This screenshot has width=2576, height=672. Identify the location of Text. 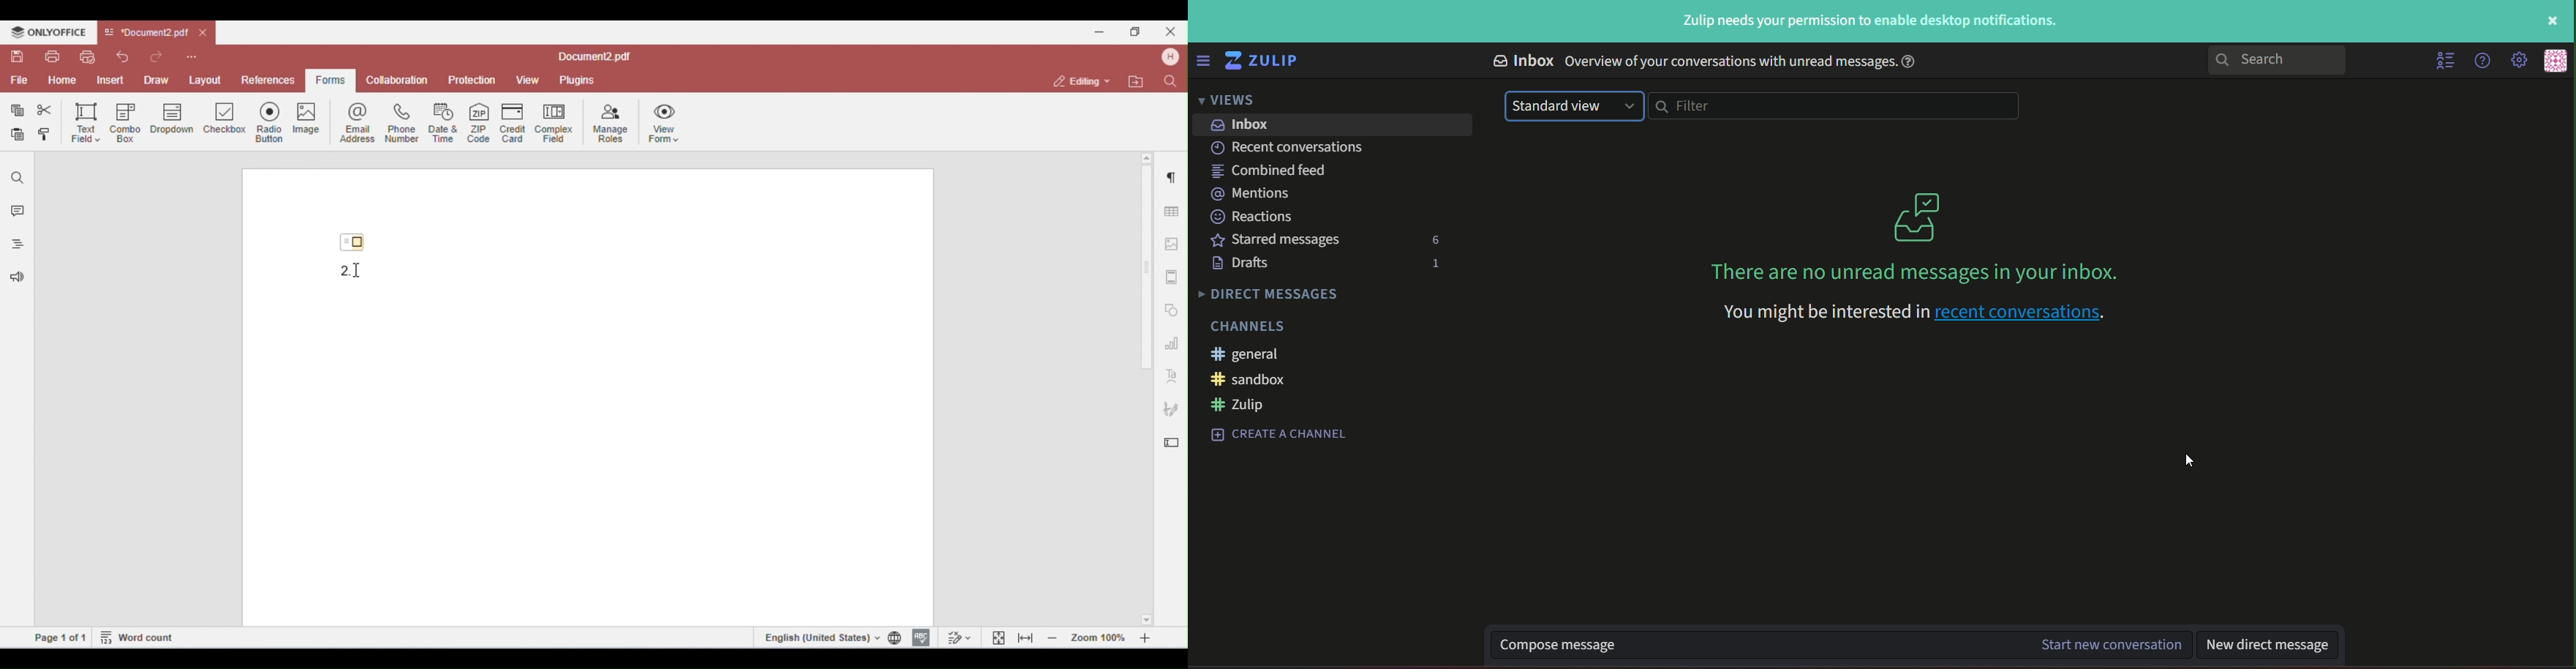
(1864, 20).